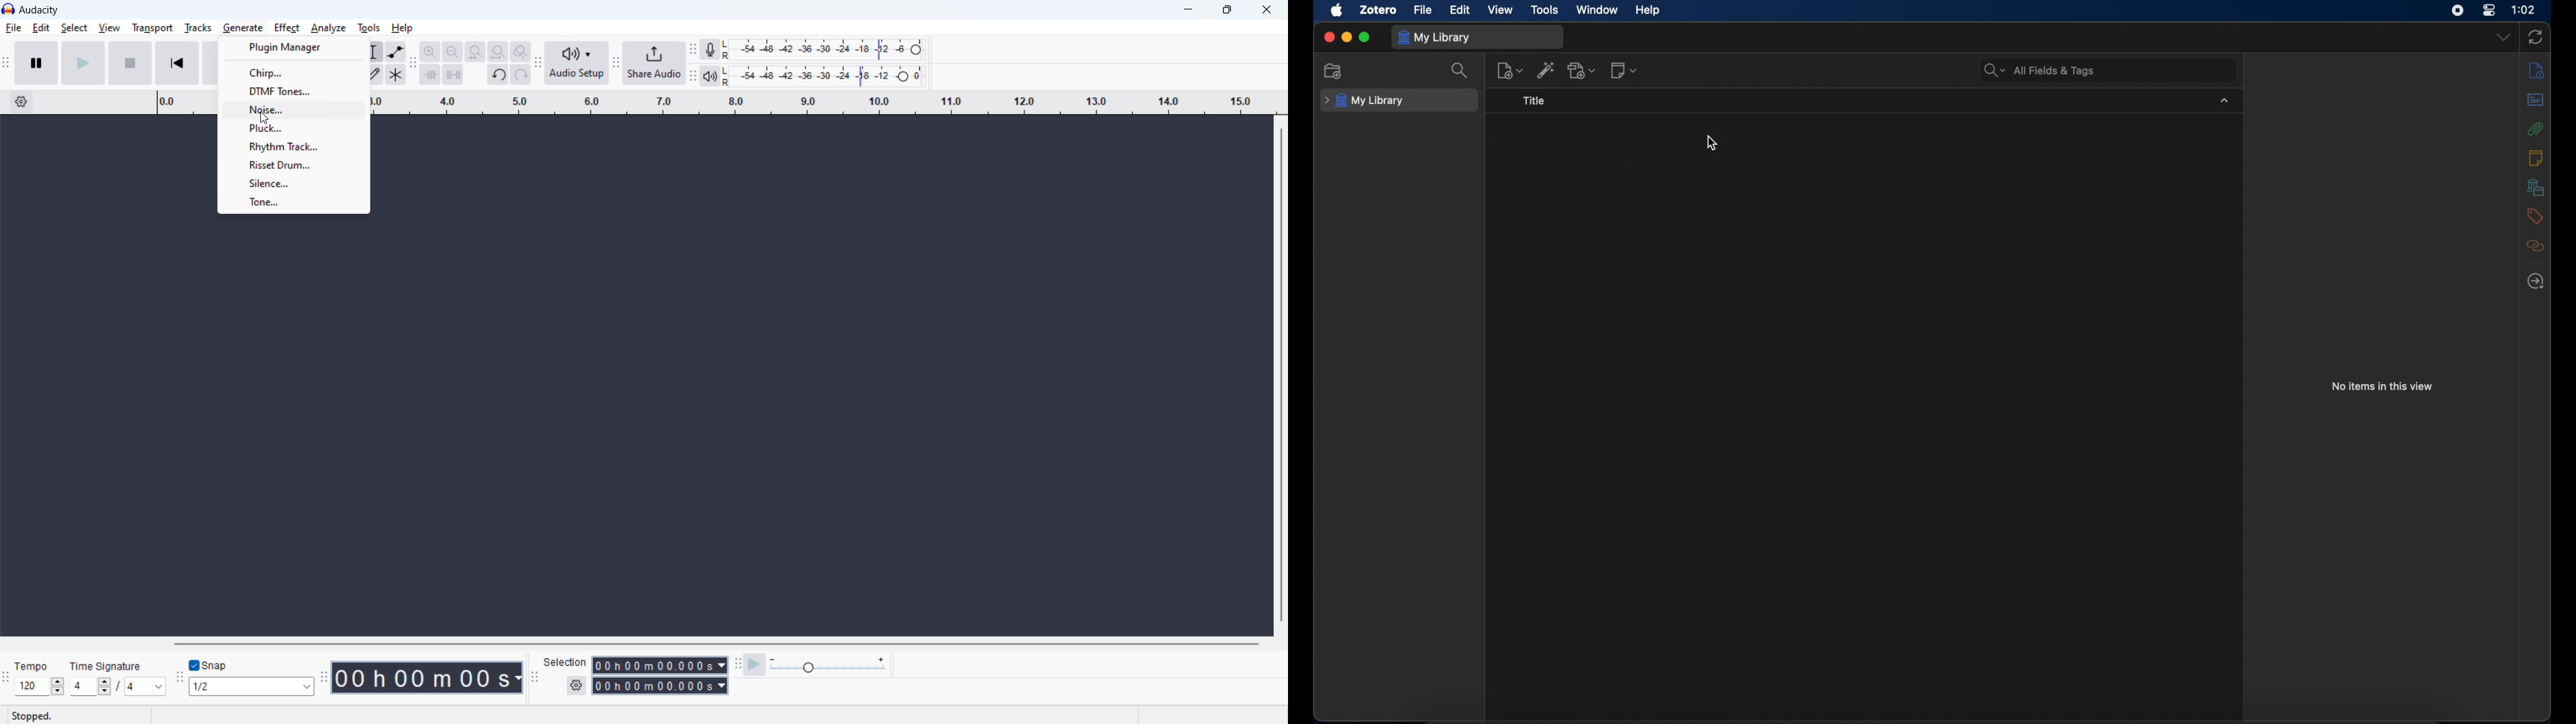 This screenshot has width=2576, height=728. What do you see at coordinates (1378, 11) in the screenshot?
I see `zotero` at bounding box center [1378, 11].